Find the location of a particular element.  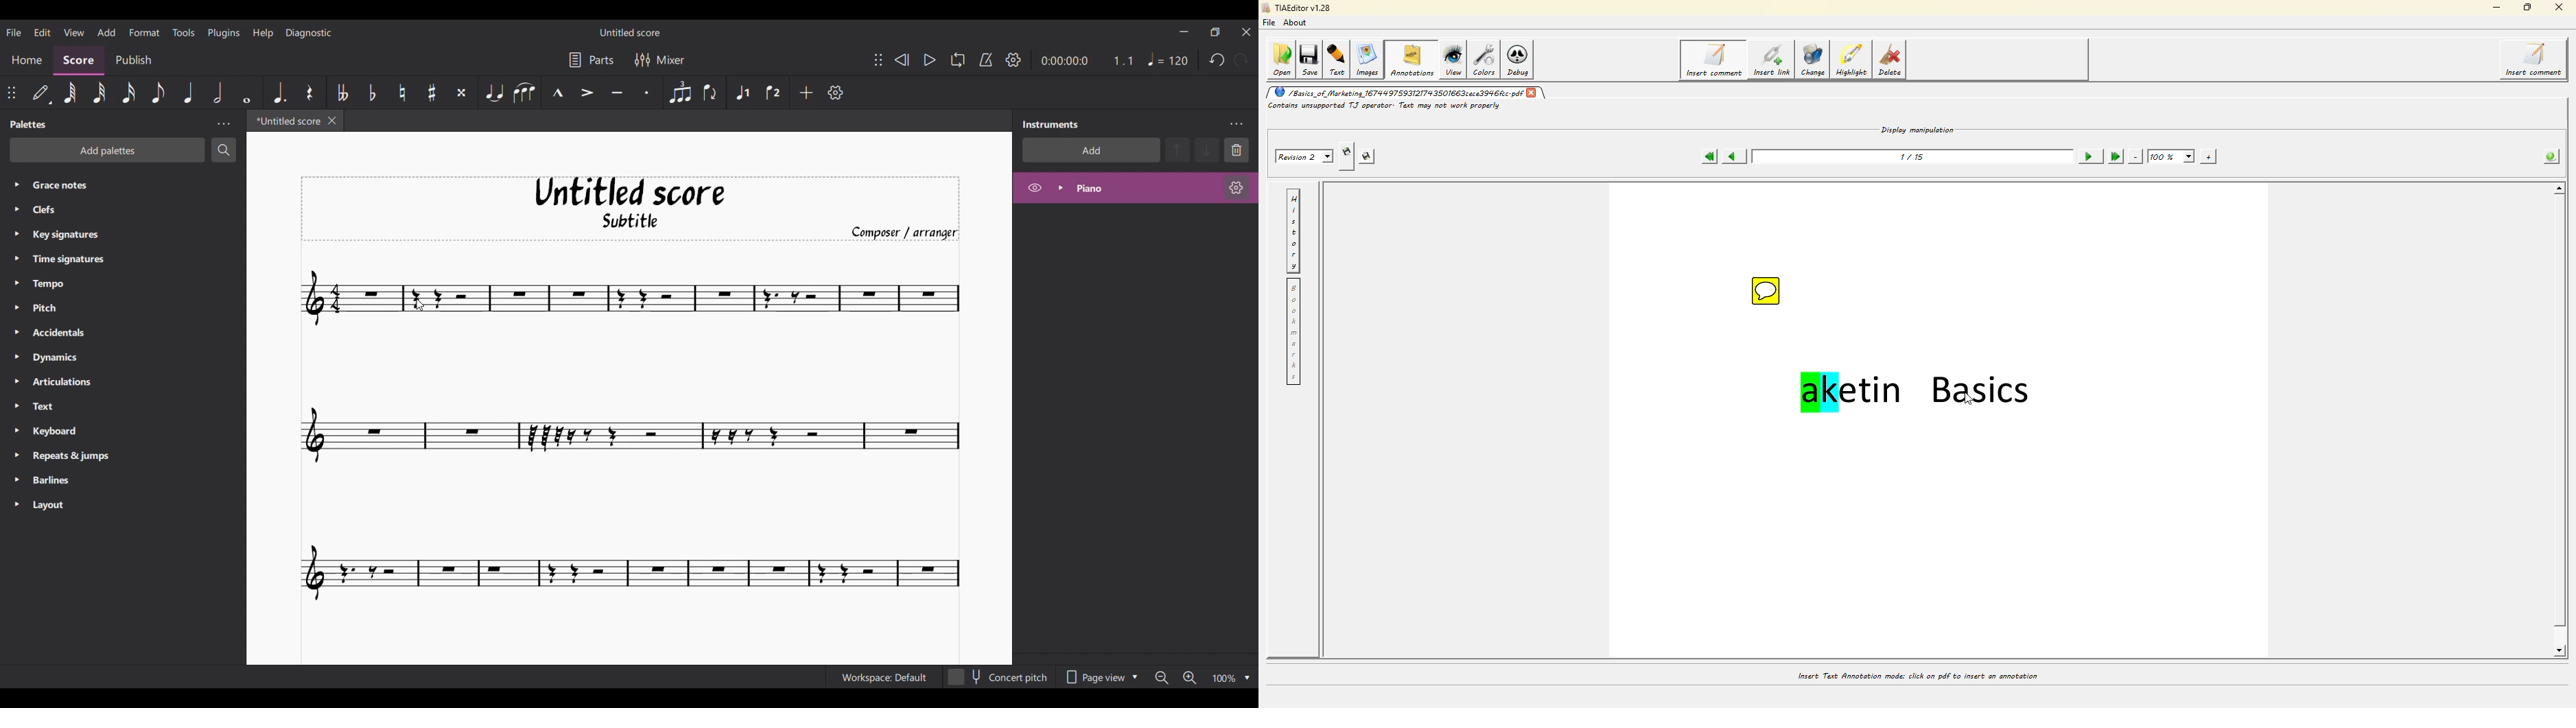

Change position of toolbar attached is located at coordinates (879, 60).